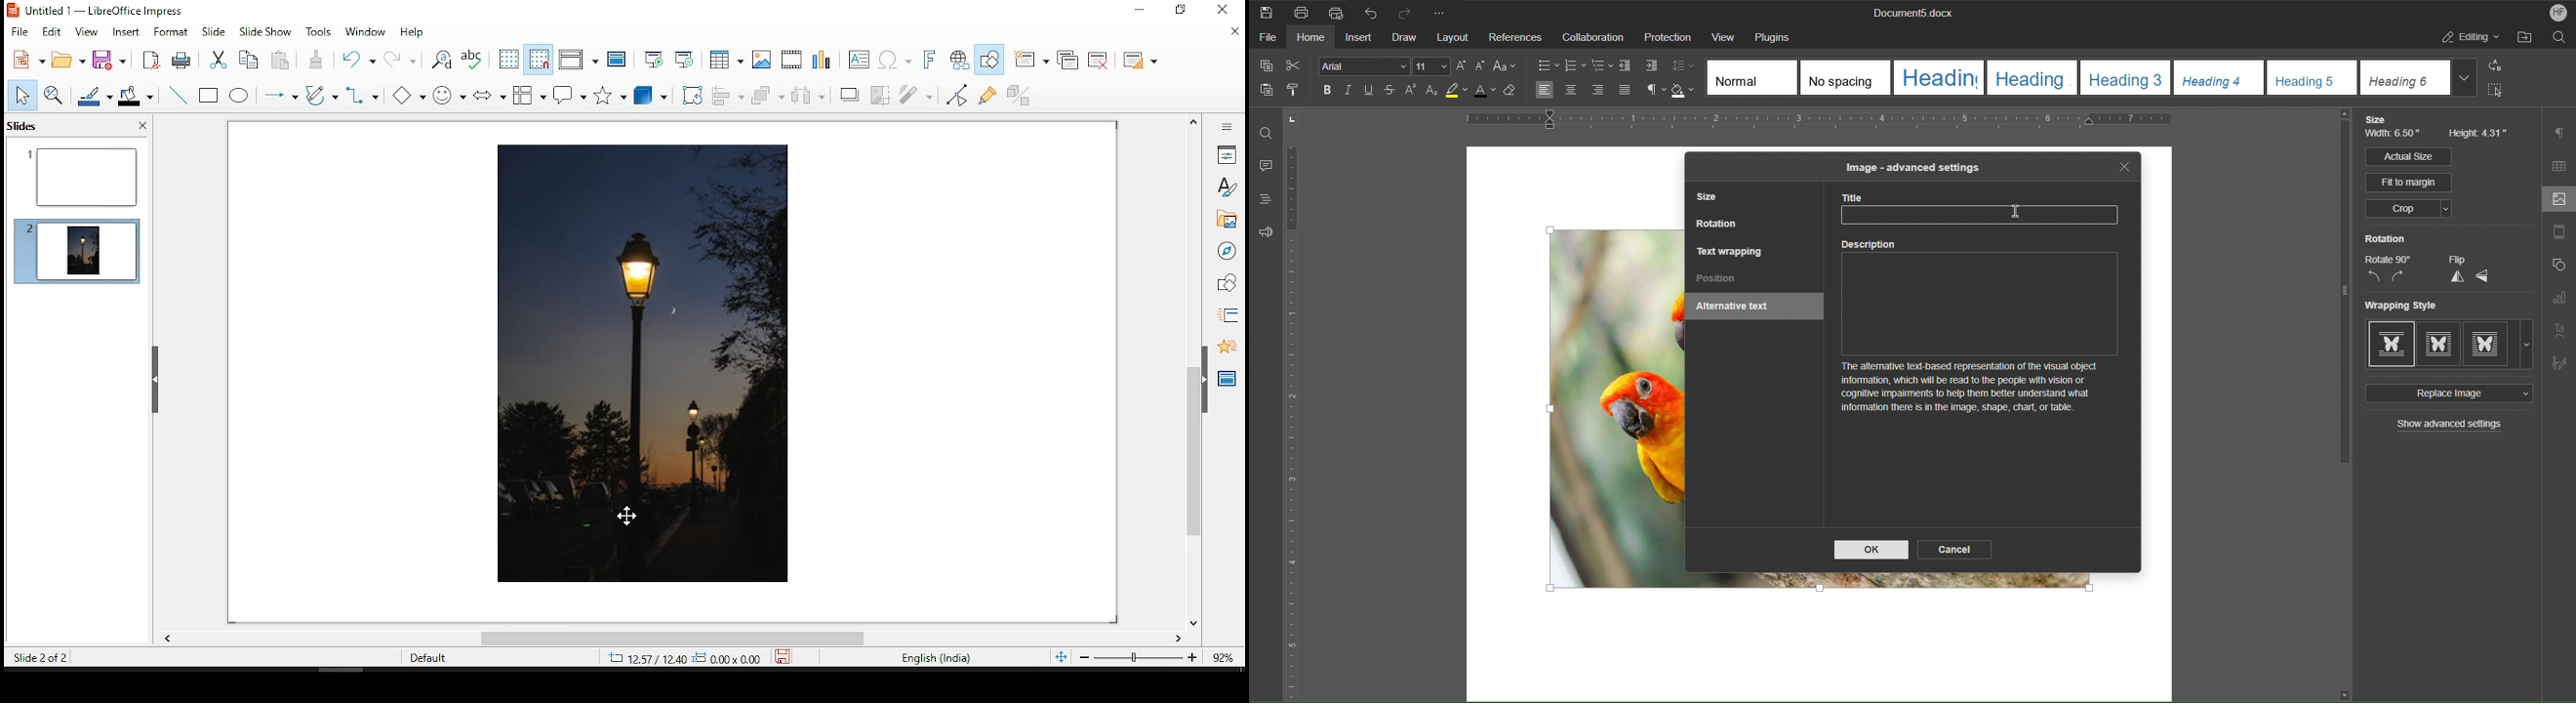 The image size is (2576, 728). I want to click on undo, so click(358, 60).